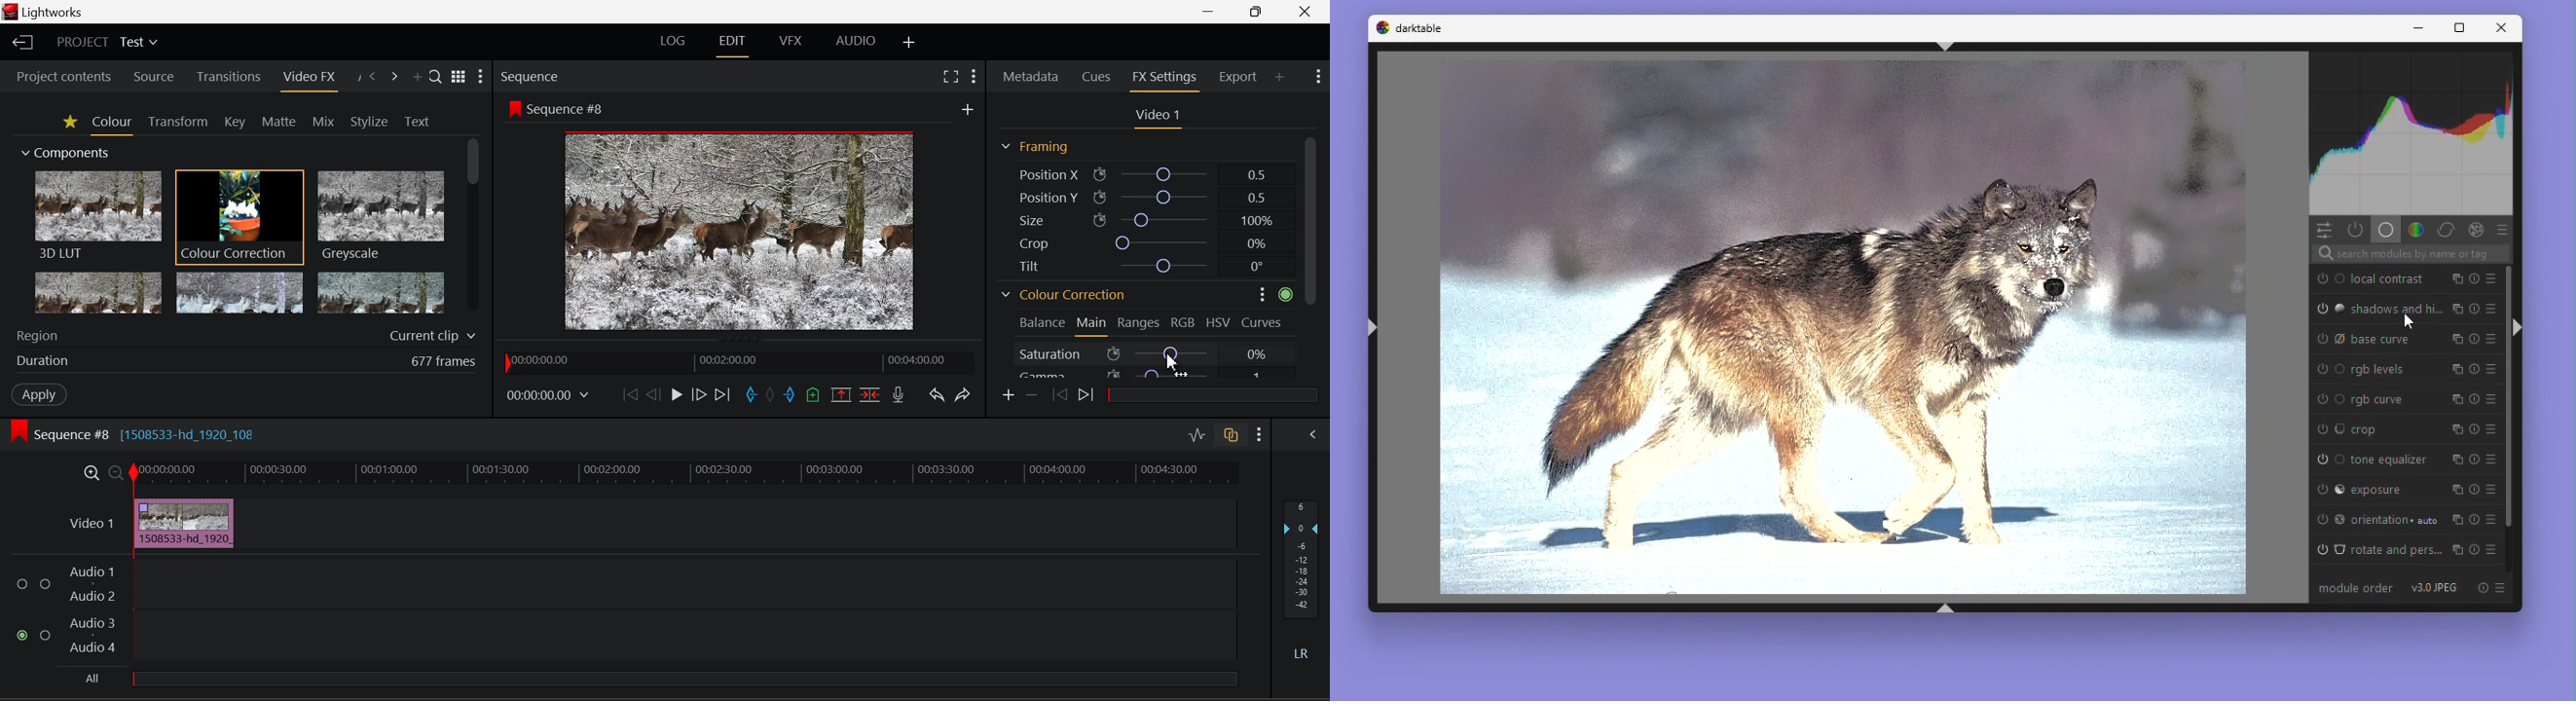  Describe the element at coordinates (116, 474) in the screenshot. I see `Timeline Zoom Out` at that location.